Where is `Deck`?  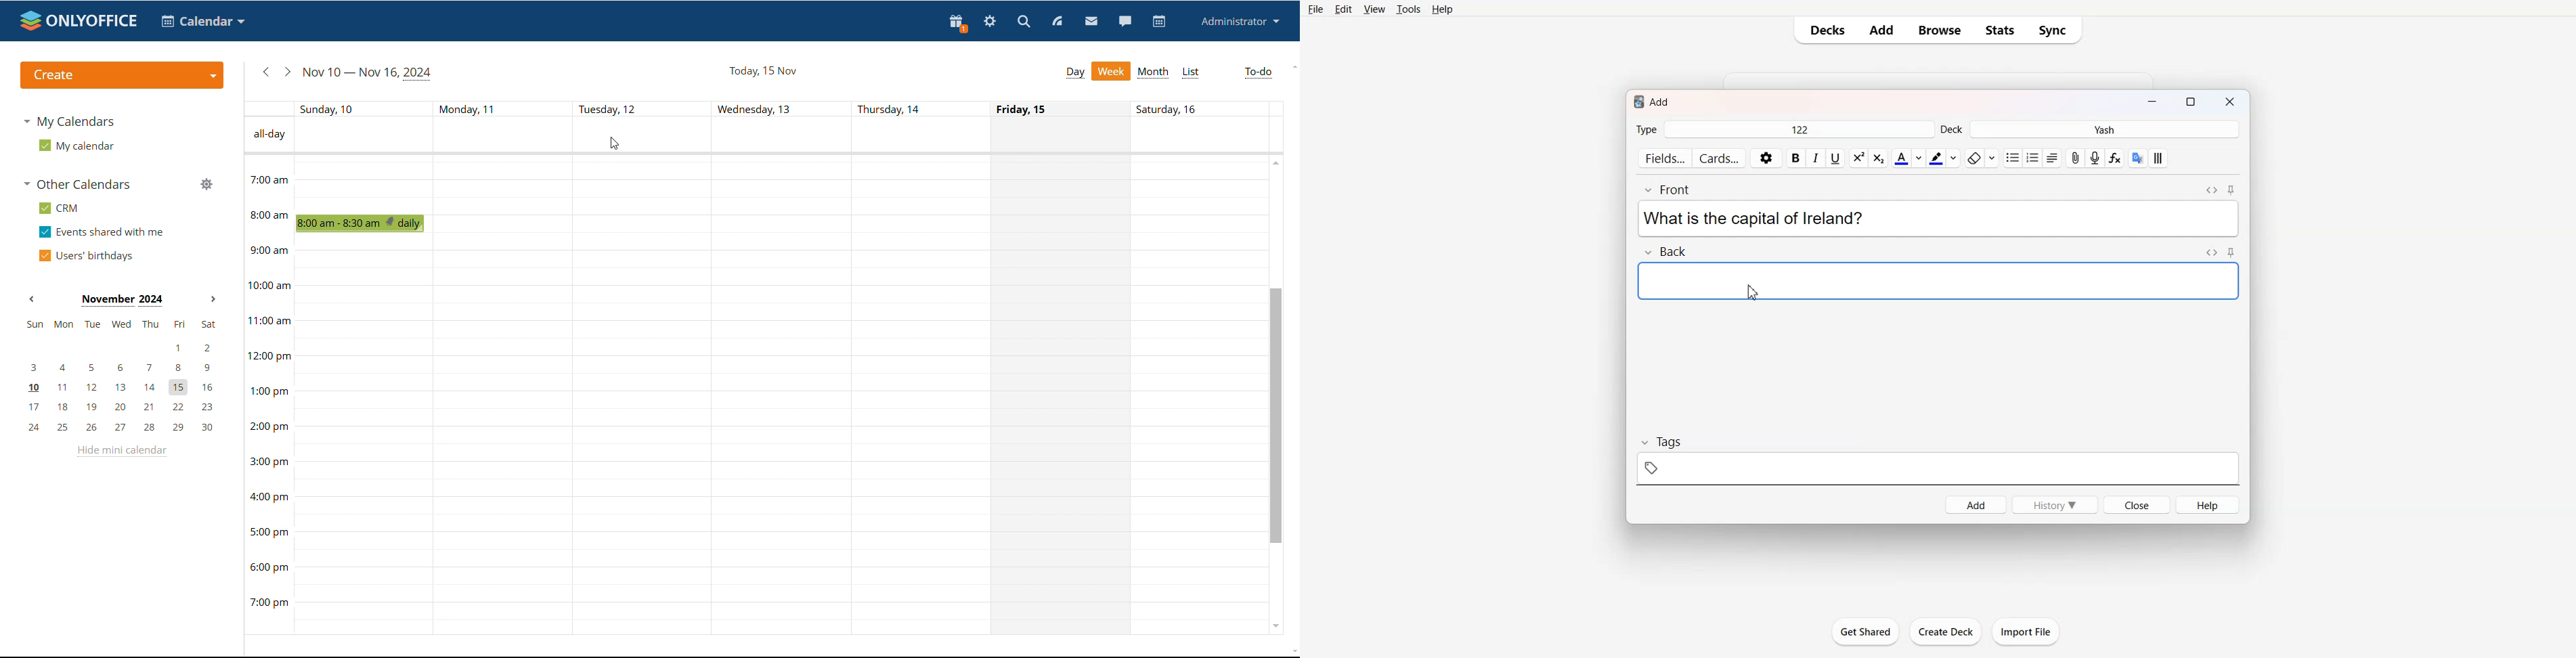 Deck is located at coordinates (2090, 130).